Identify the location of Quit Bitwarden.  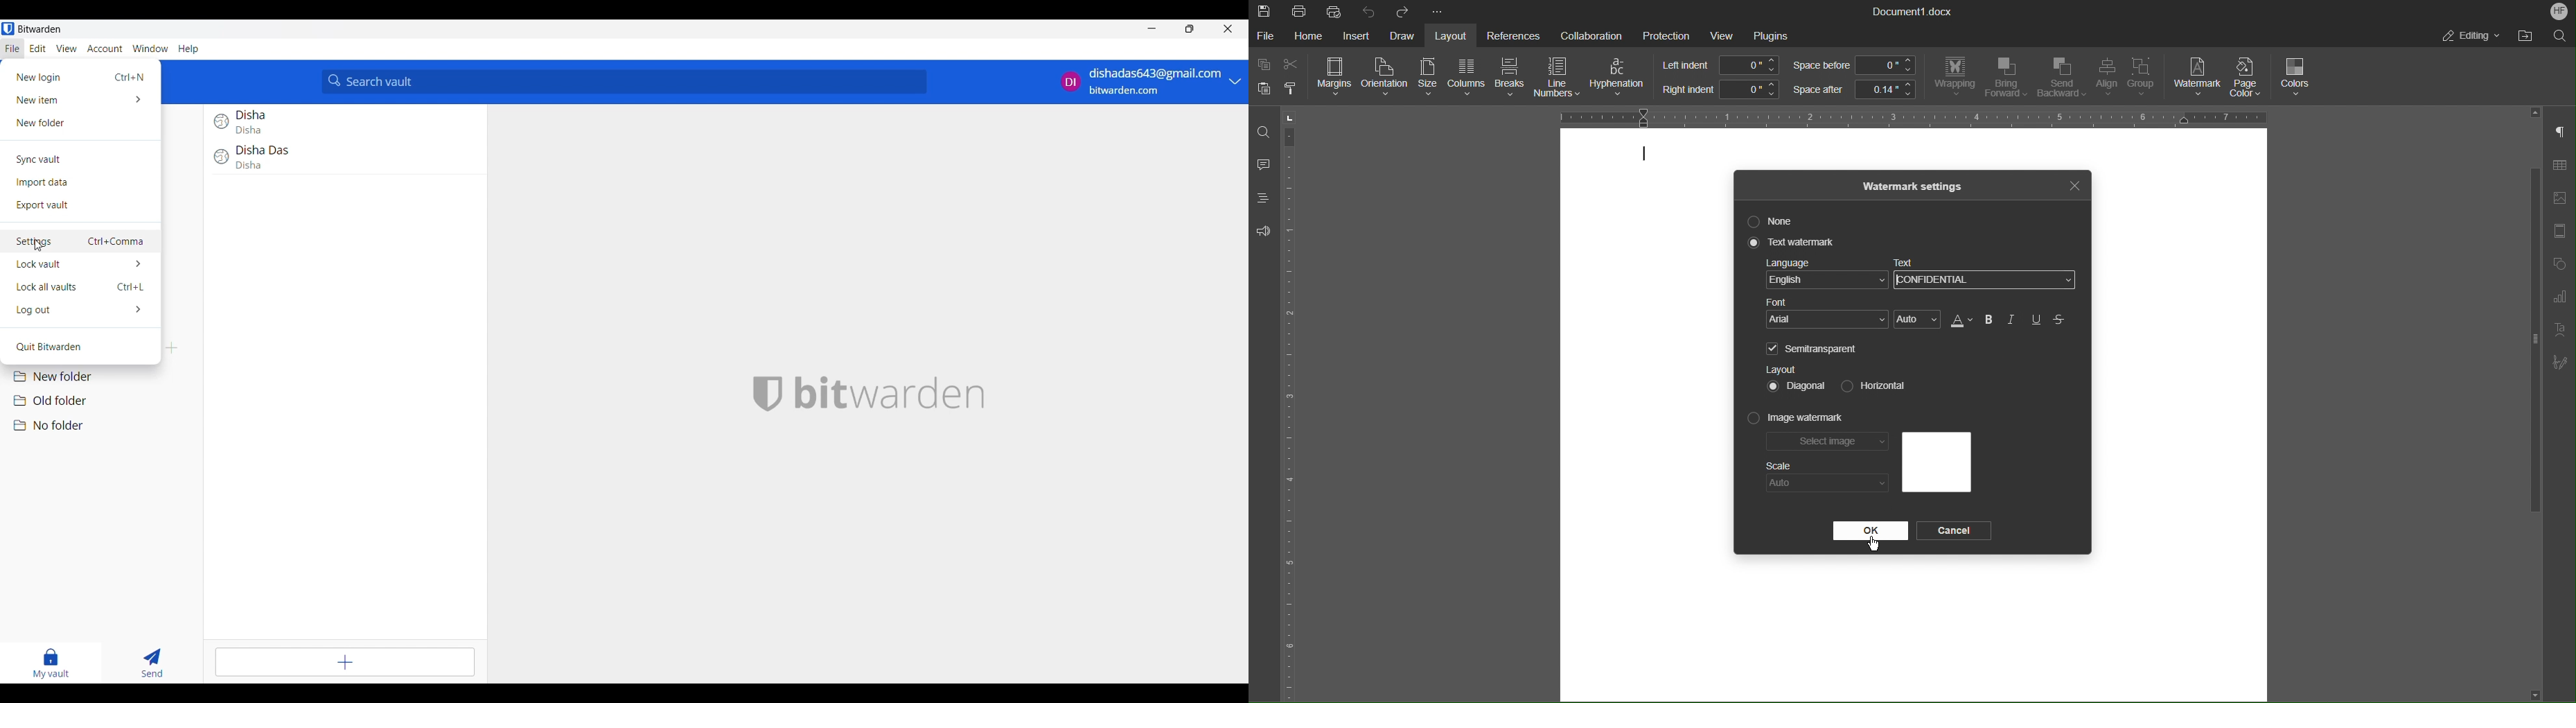
(81, 348).